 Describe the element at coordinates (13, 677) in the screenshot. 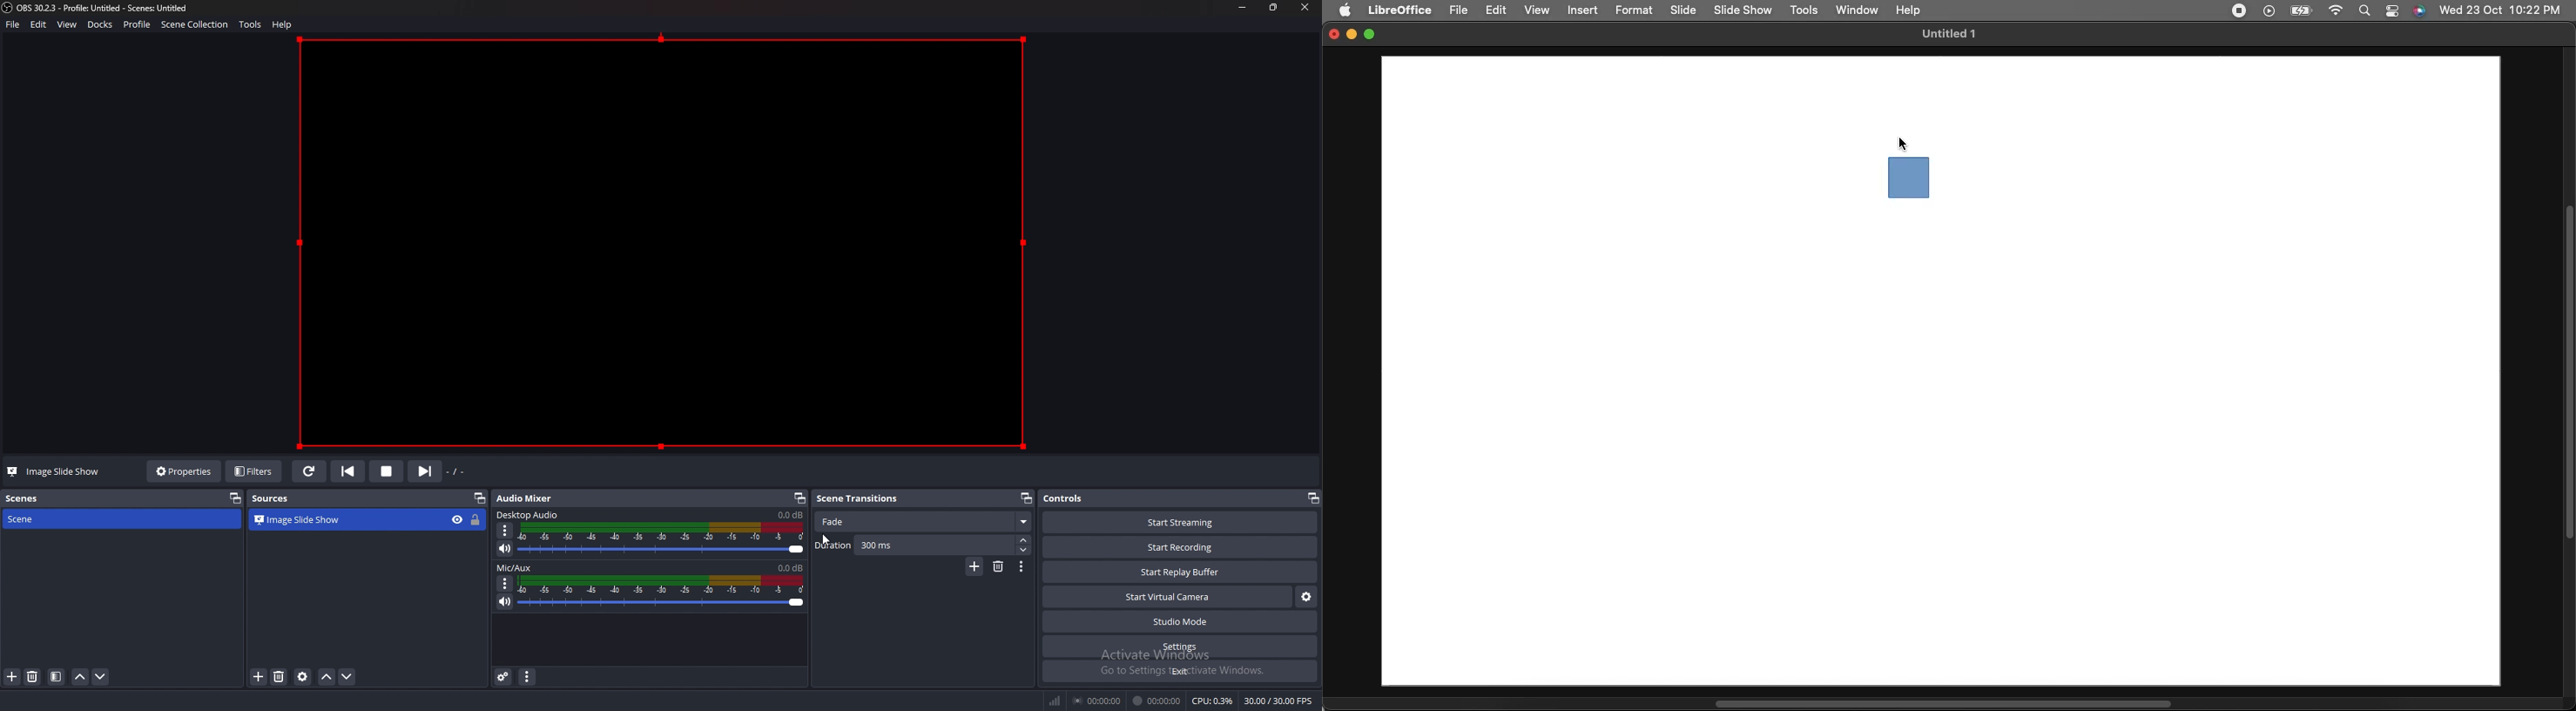

I see `add scene` at that location.